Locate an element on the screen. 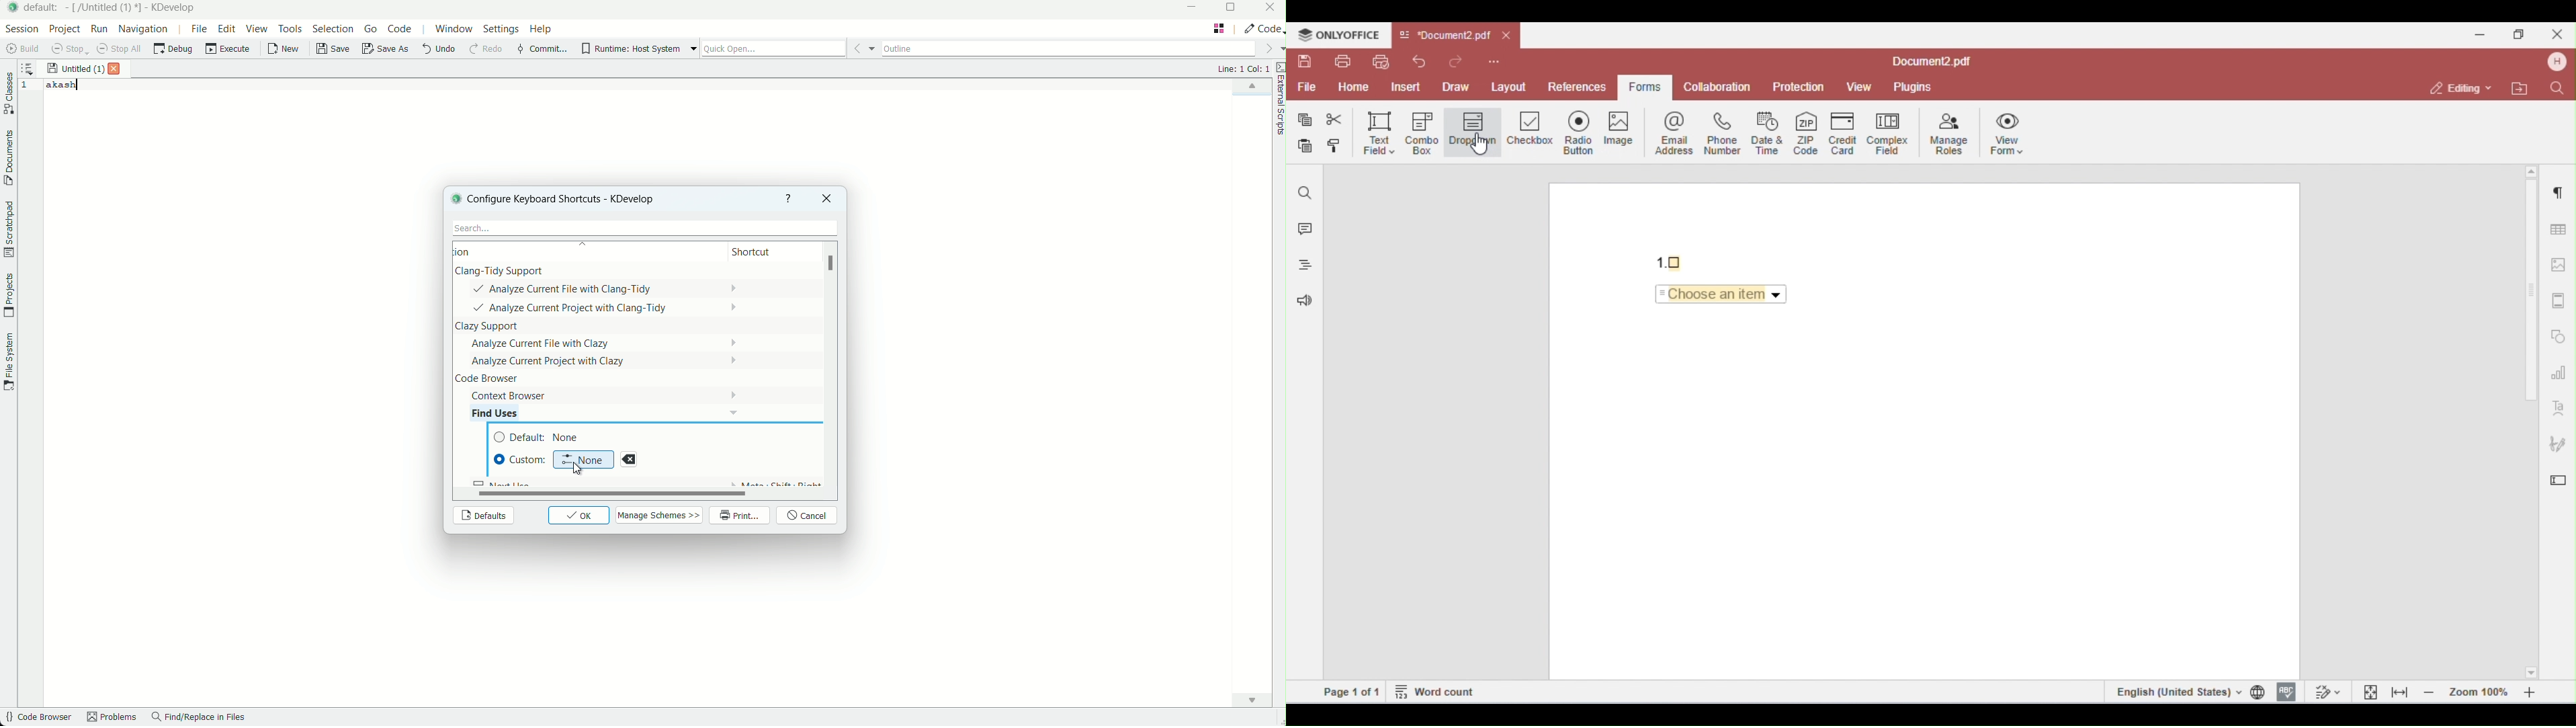 This screenshot has height=728, width=2576. projects is located at coordinates (8, 296).